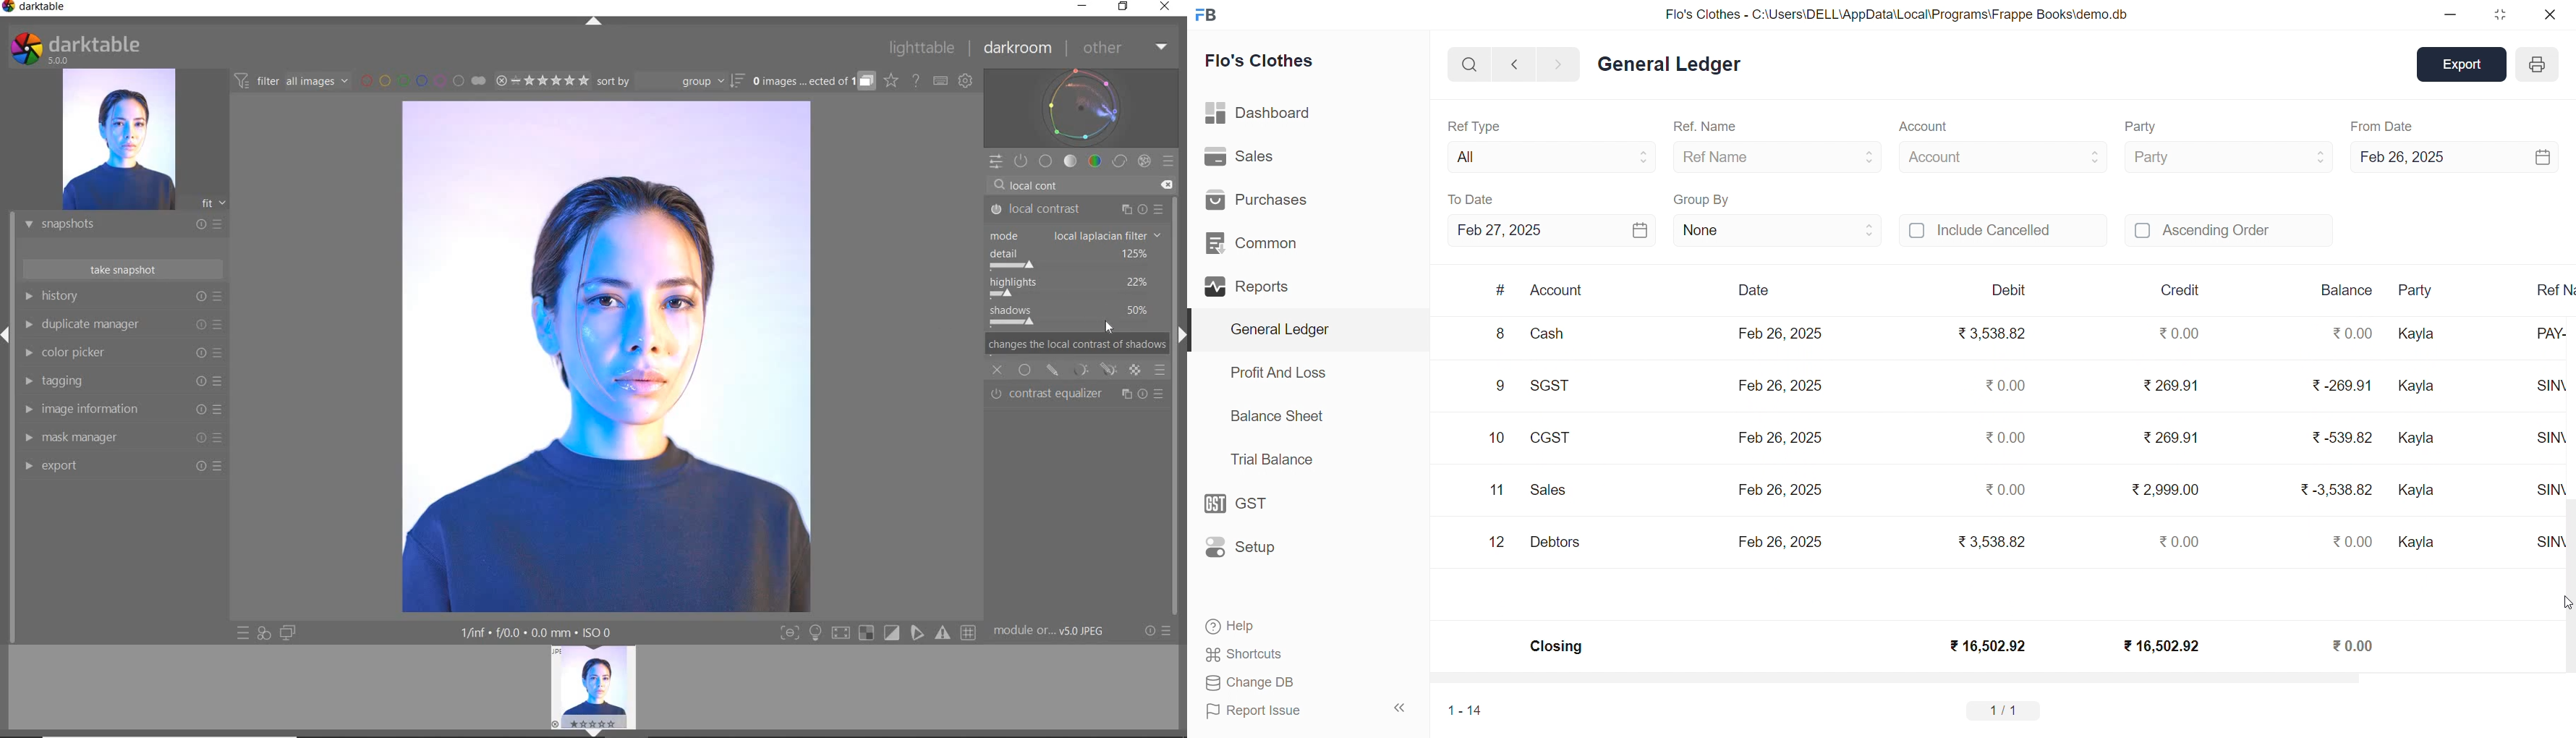 This screenshot has width=2576, height=756. What do you see at coordinates (1144, 160) in the screenshot?
I see `EFFECT` at bounding box center [1144, 160].